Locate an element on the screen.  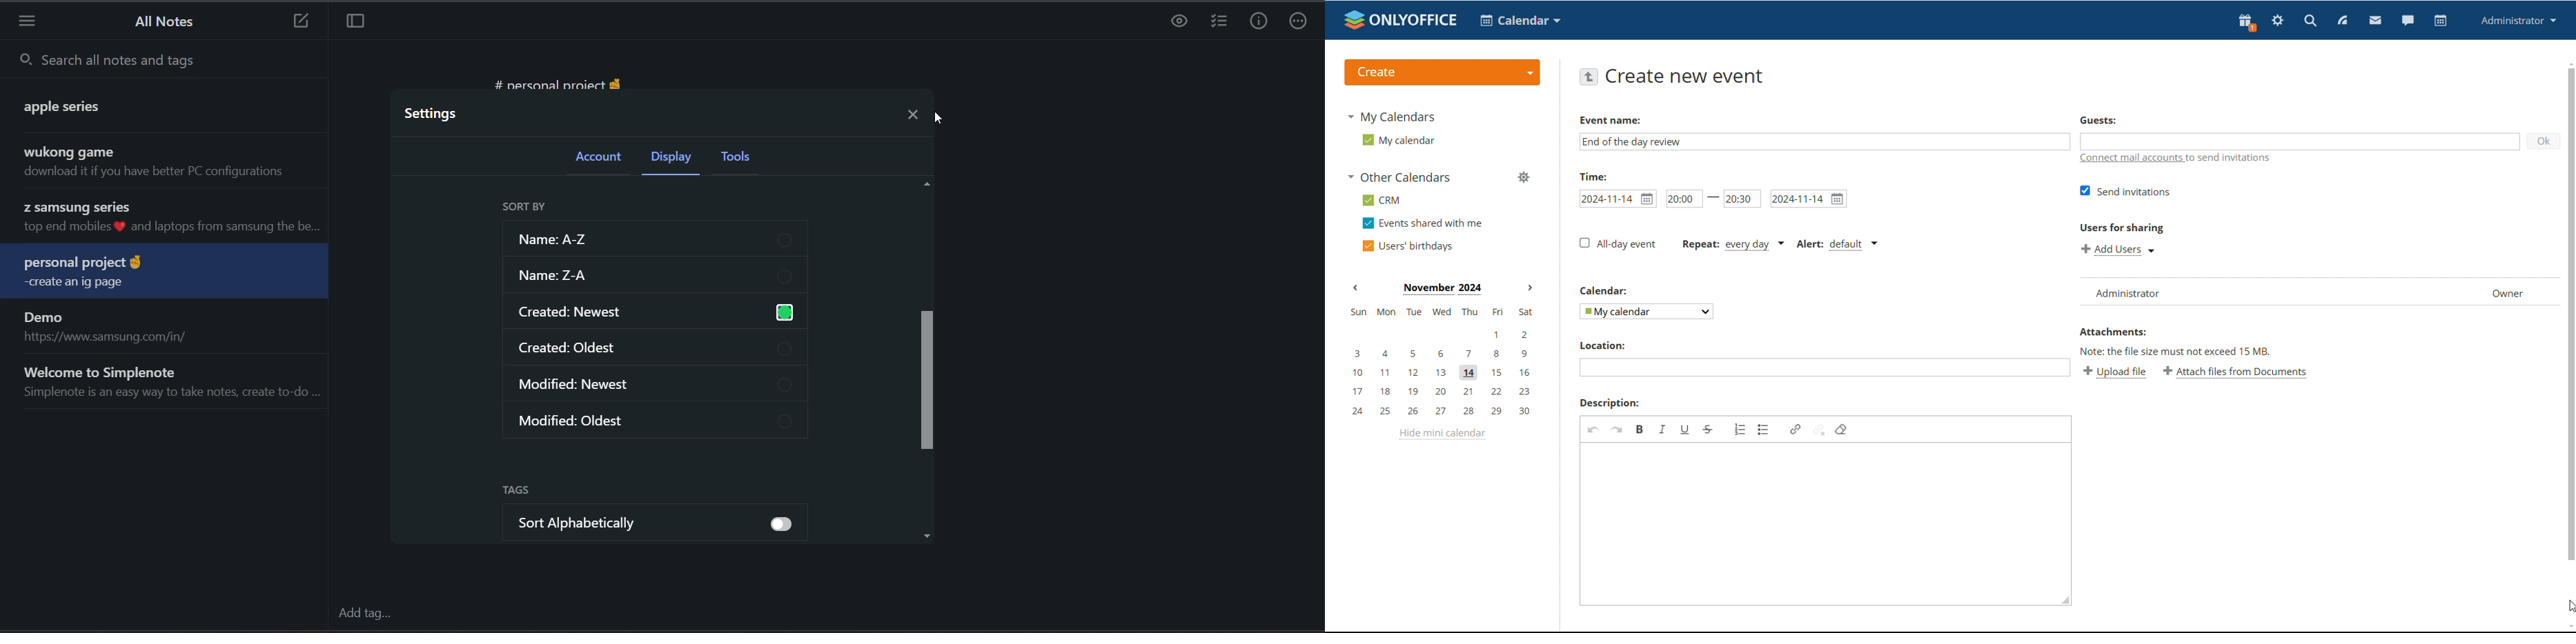
close is located at coordinates (909, 115).